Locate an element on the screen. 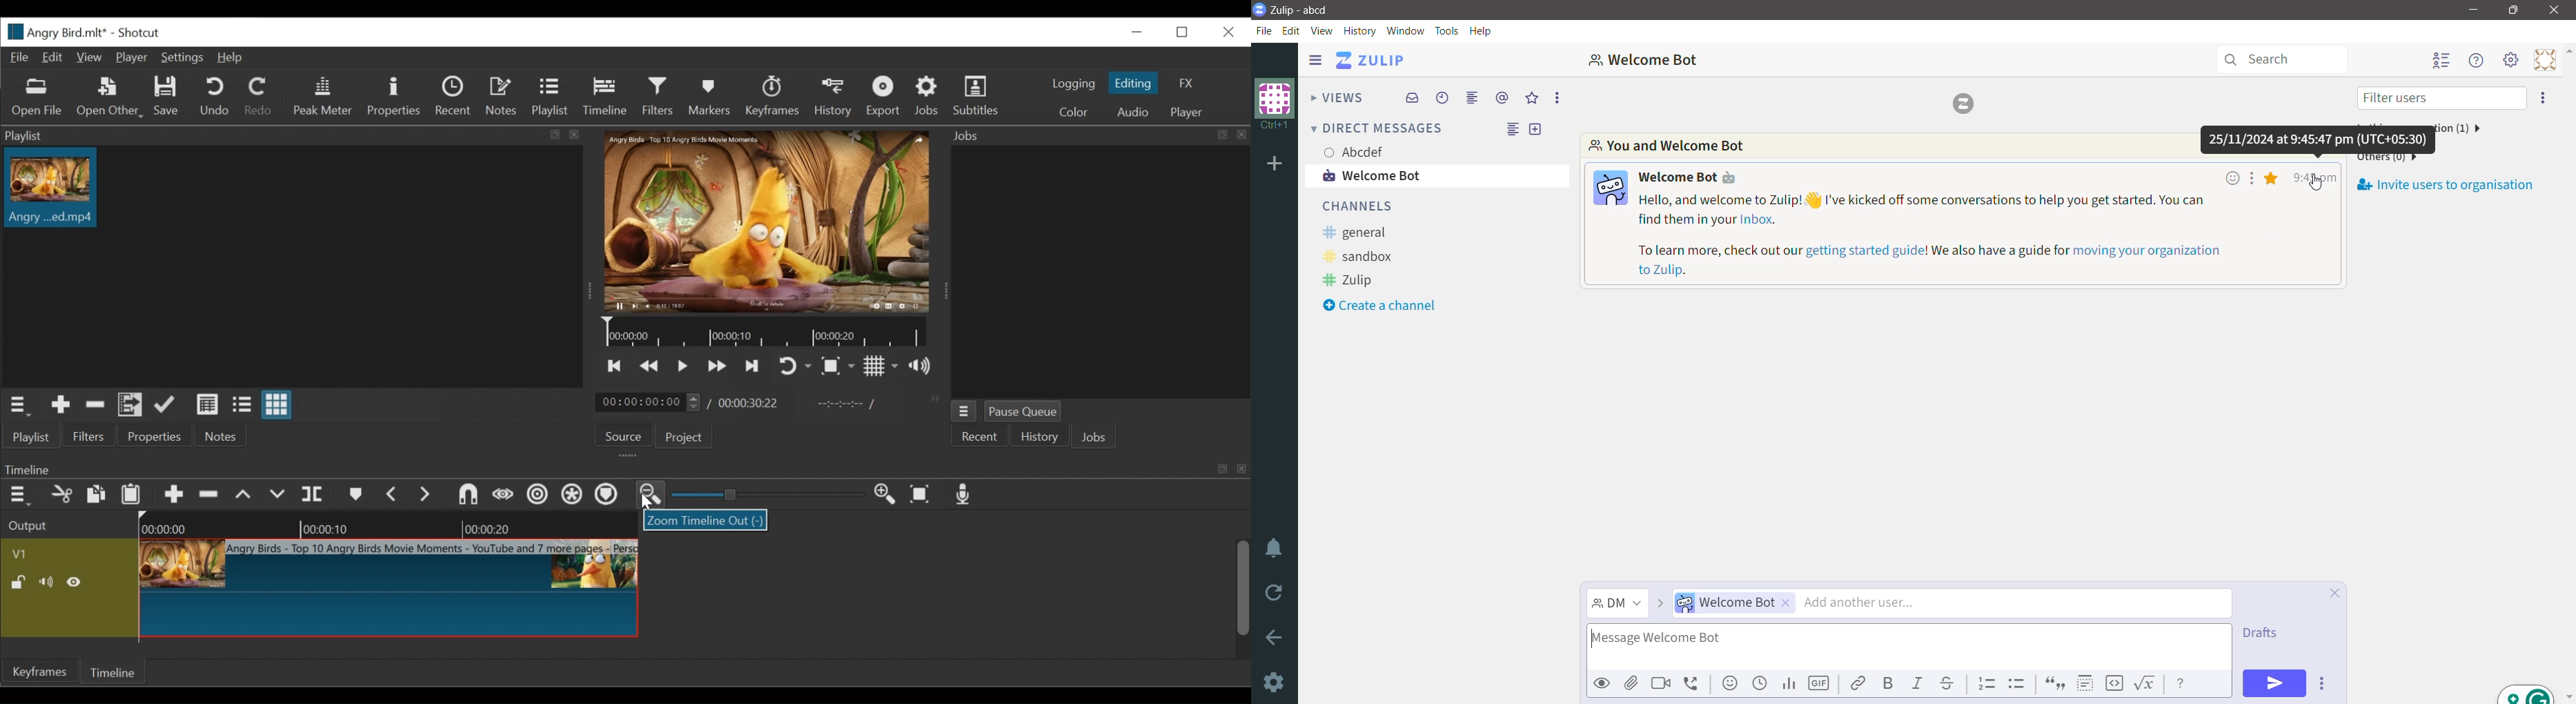 The width and height of the screenshot is (2576, 728). History is located at coordinates (1038, 437).